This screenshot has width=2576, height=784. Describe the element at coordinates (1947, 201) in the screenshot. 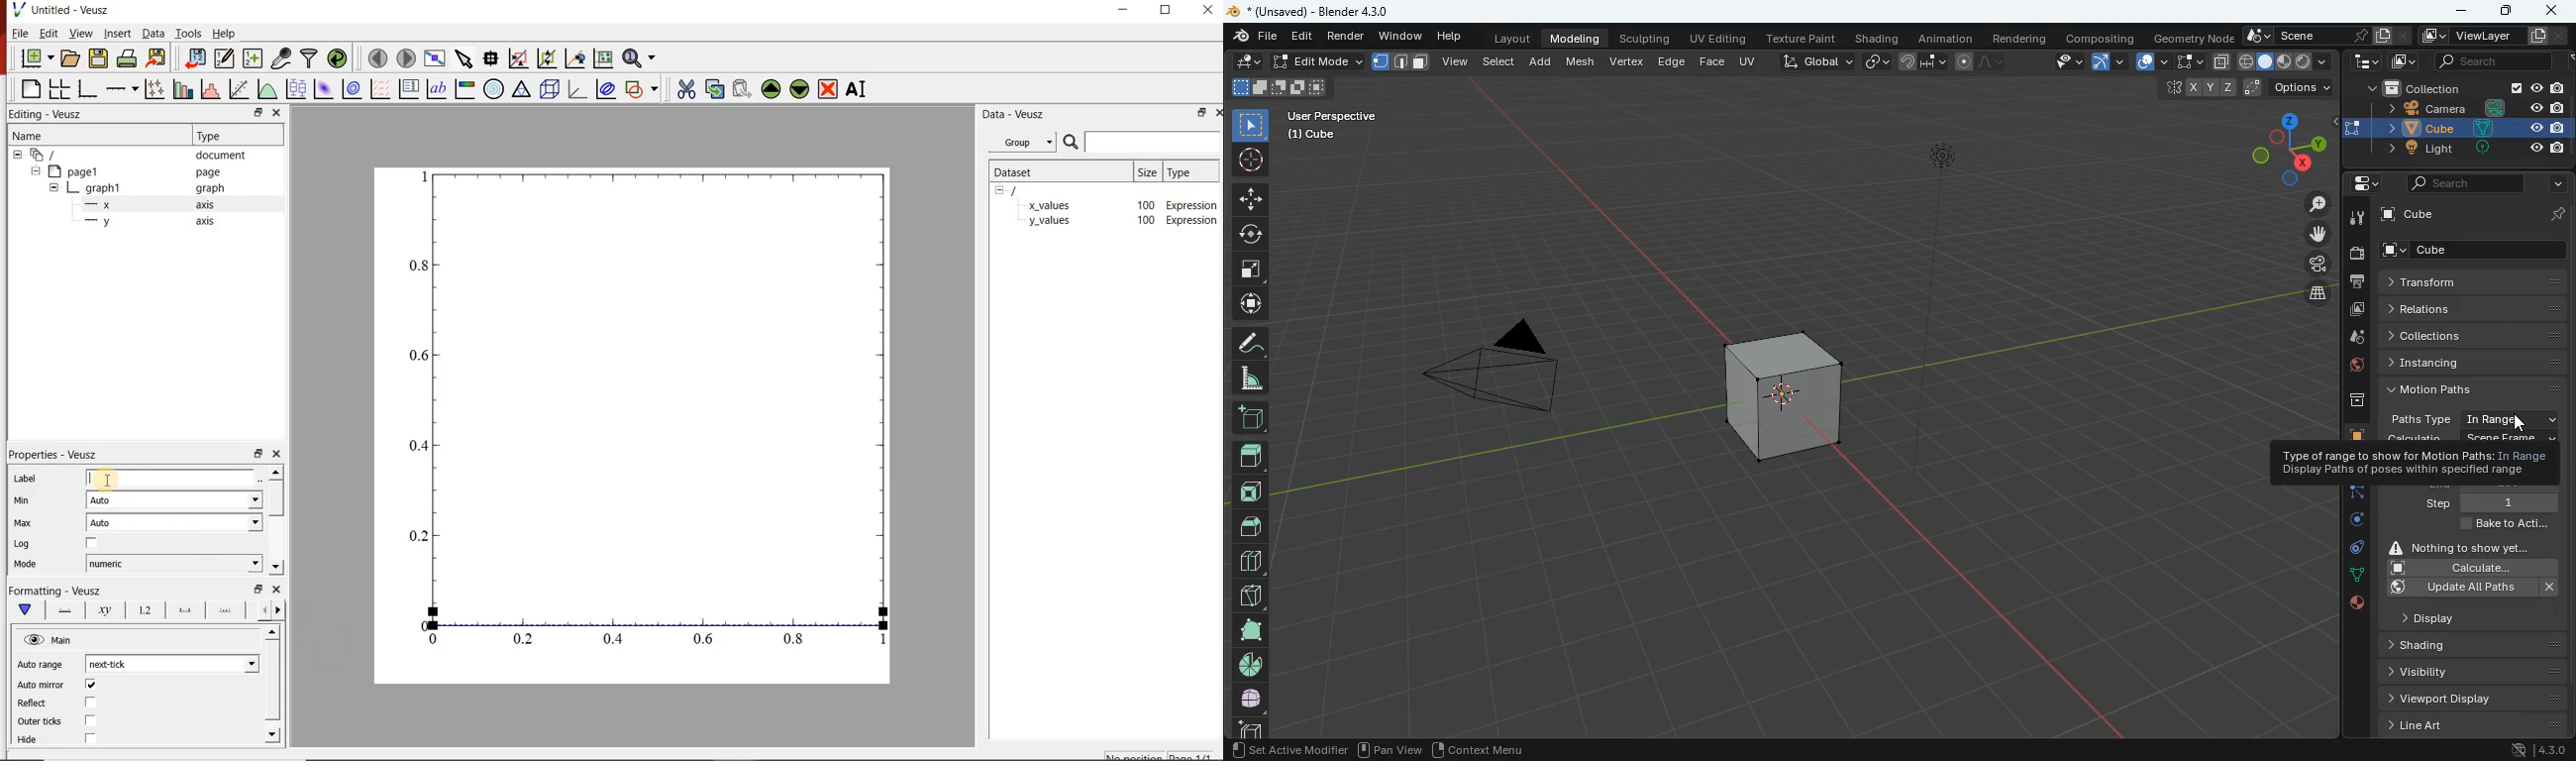

I see `light` at that location.